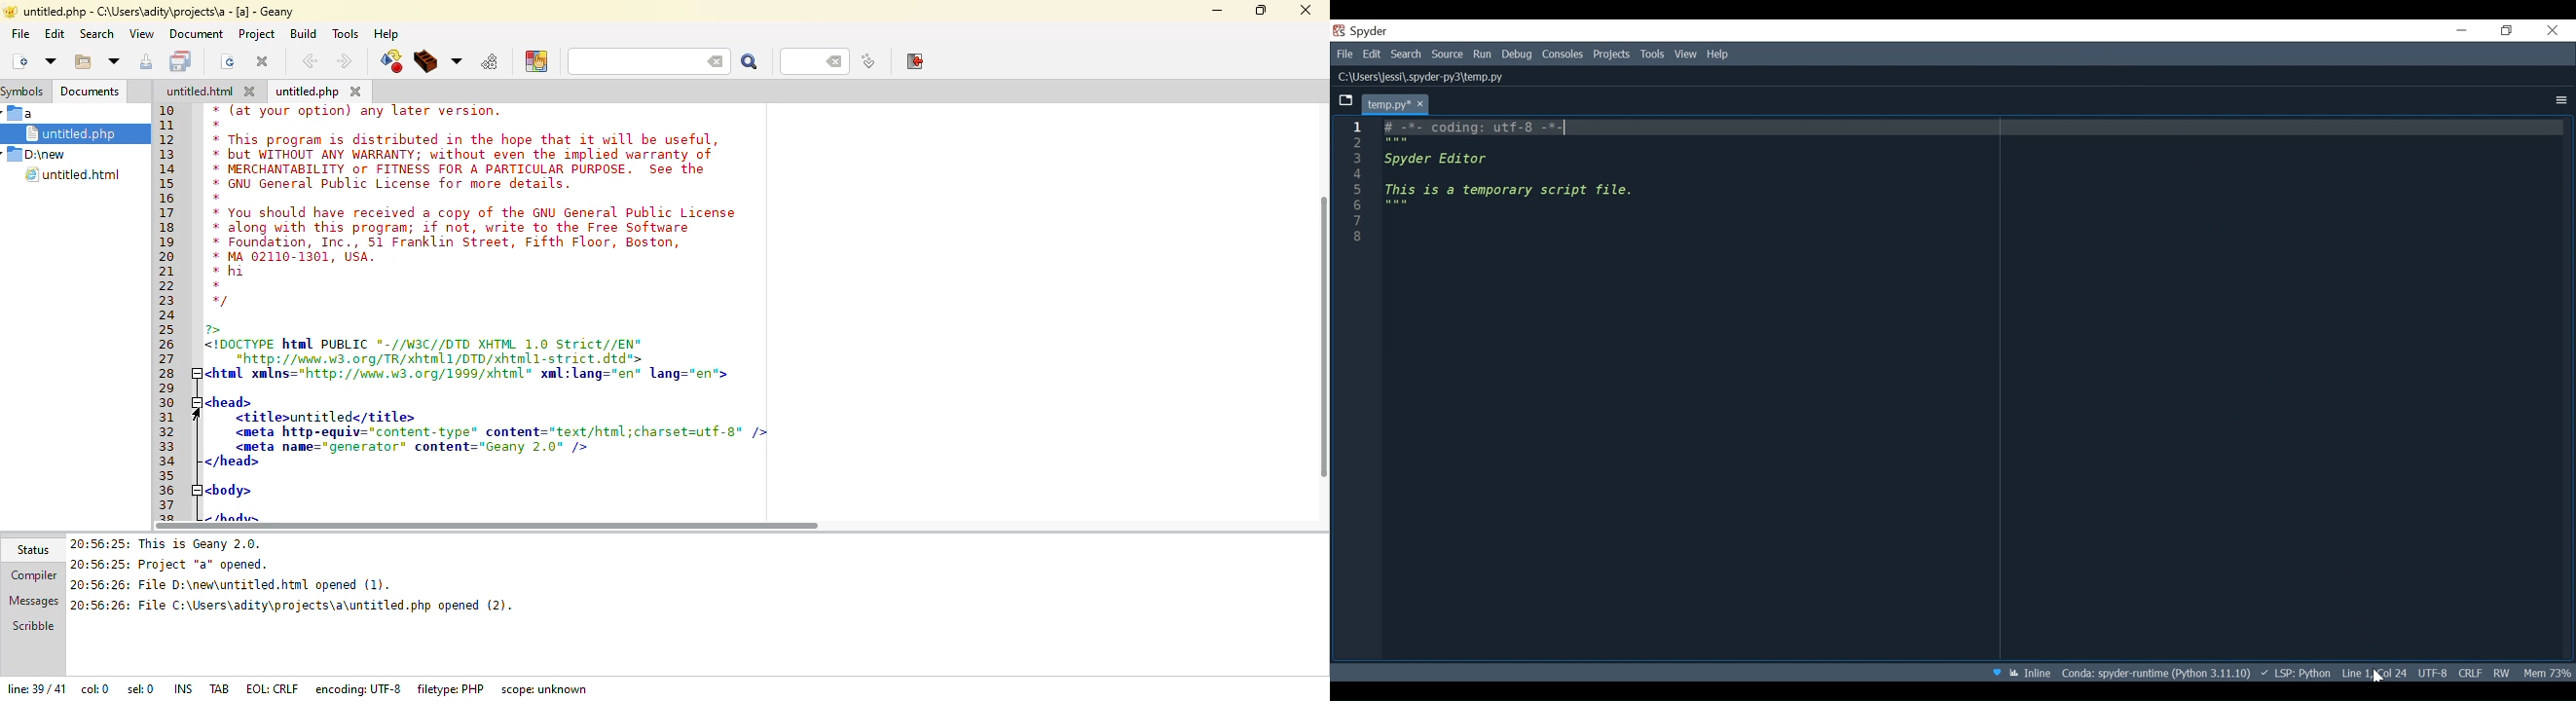 The height and width of the screenshot is (728, 2576). What do you see at coordinates (492, 526) in the screenshot?
I see `scroll bar` at bounding box center [492, 526].